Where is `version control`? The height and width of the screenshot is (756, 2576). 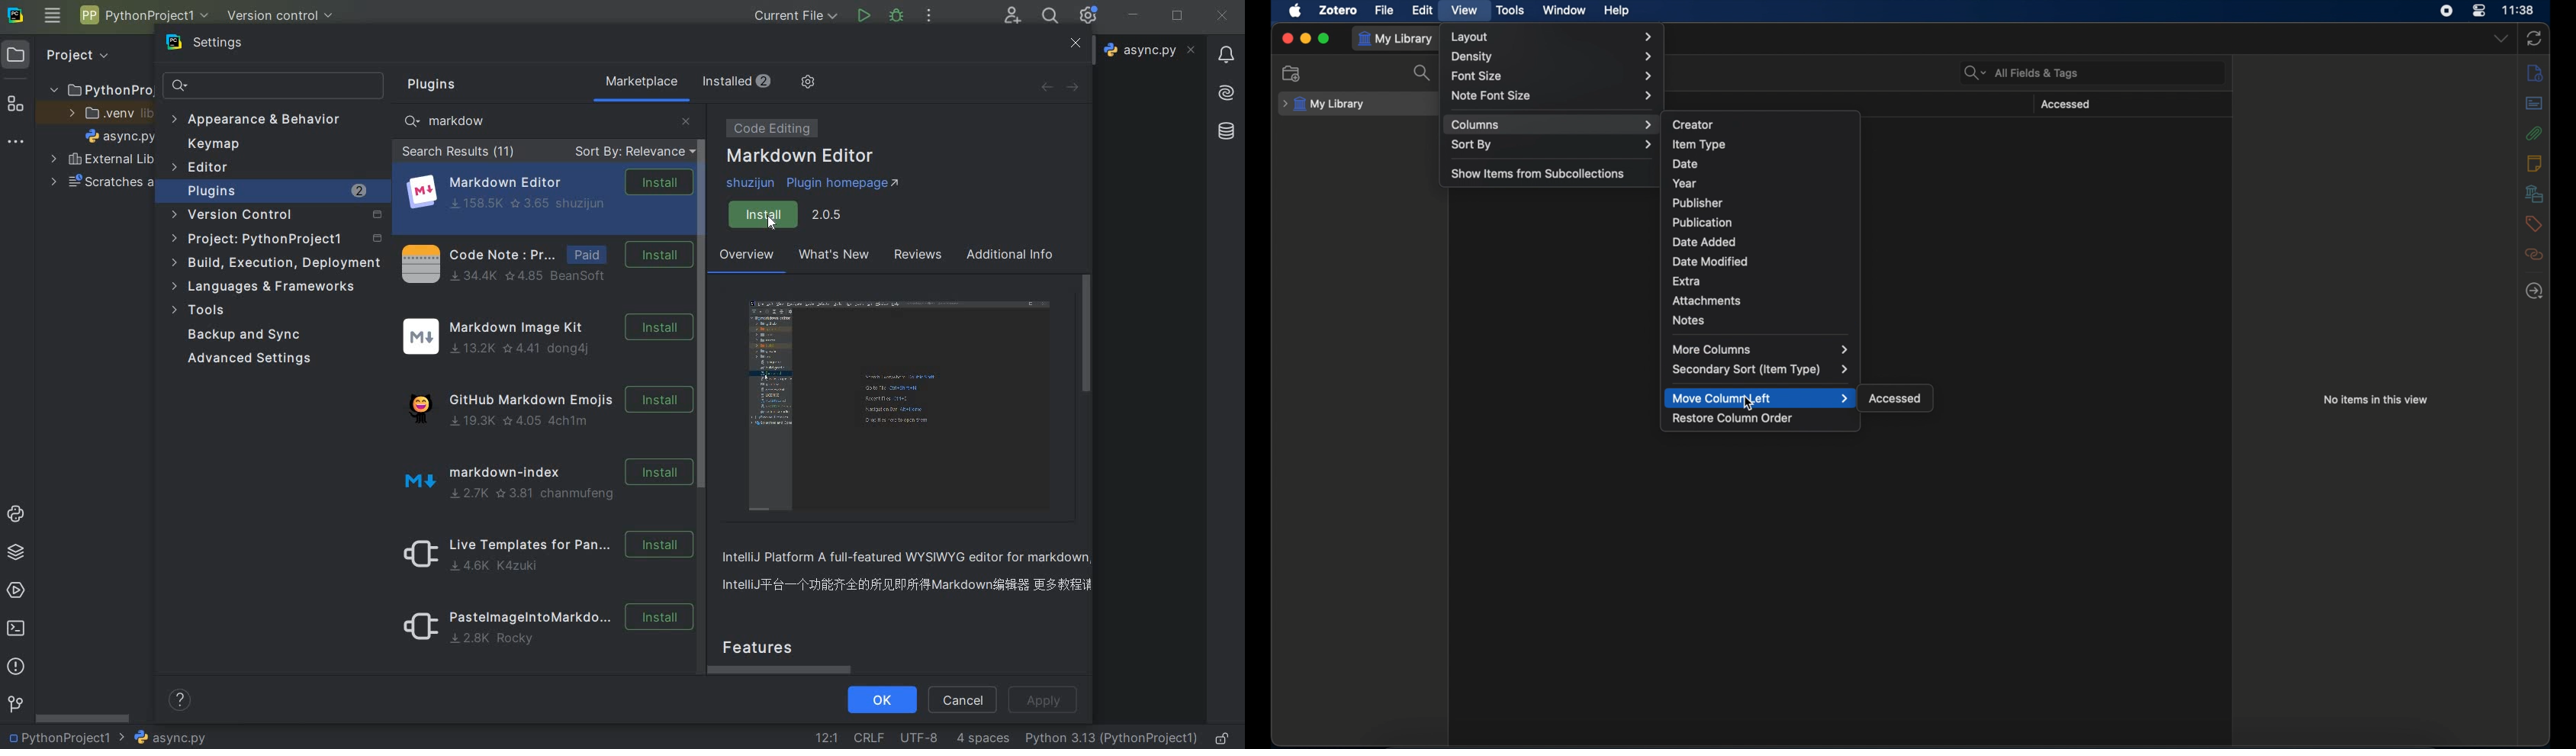 version control is located at coordinates (281, 16).